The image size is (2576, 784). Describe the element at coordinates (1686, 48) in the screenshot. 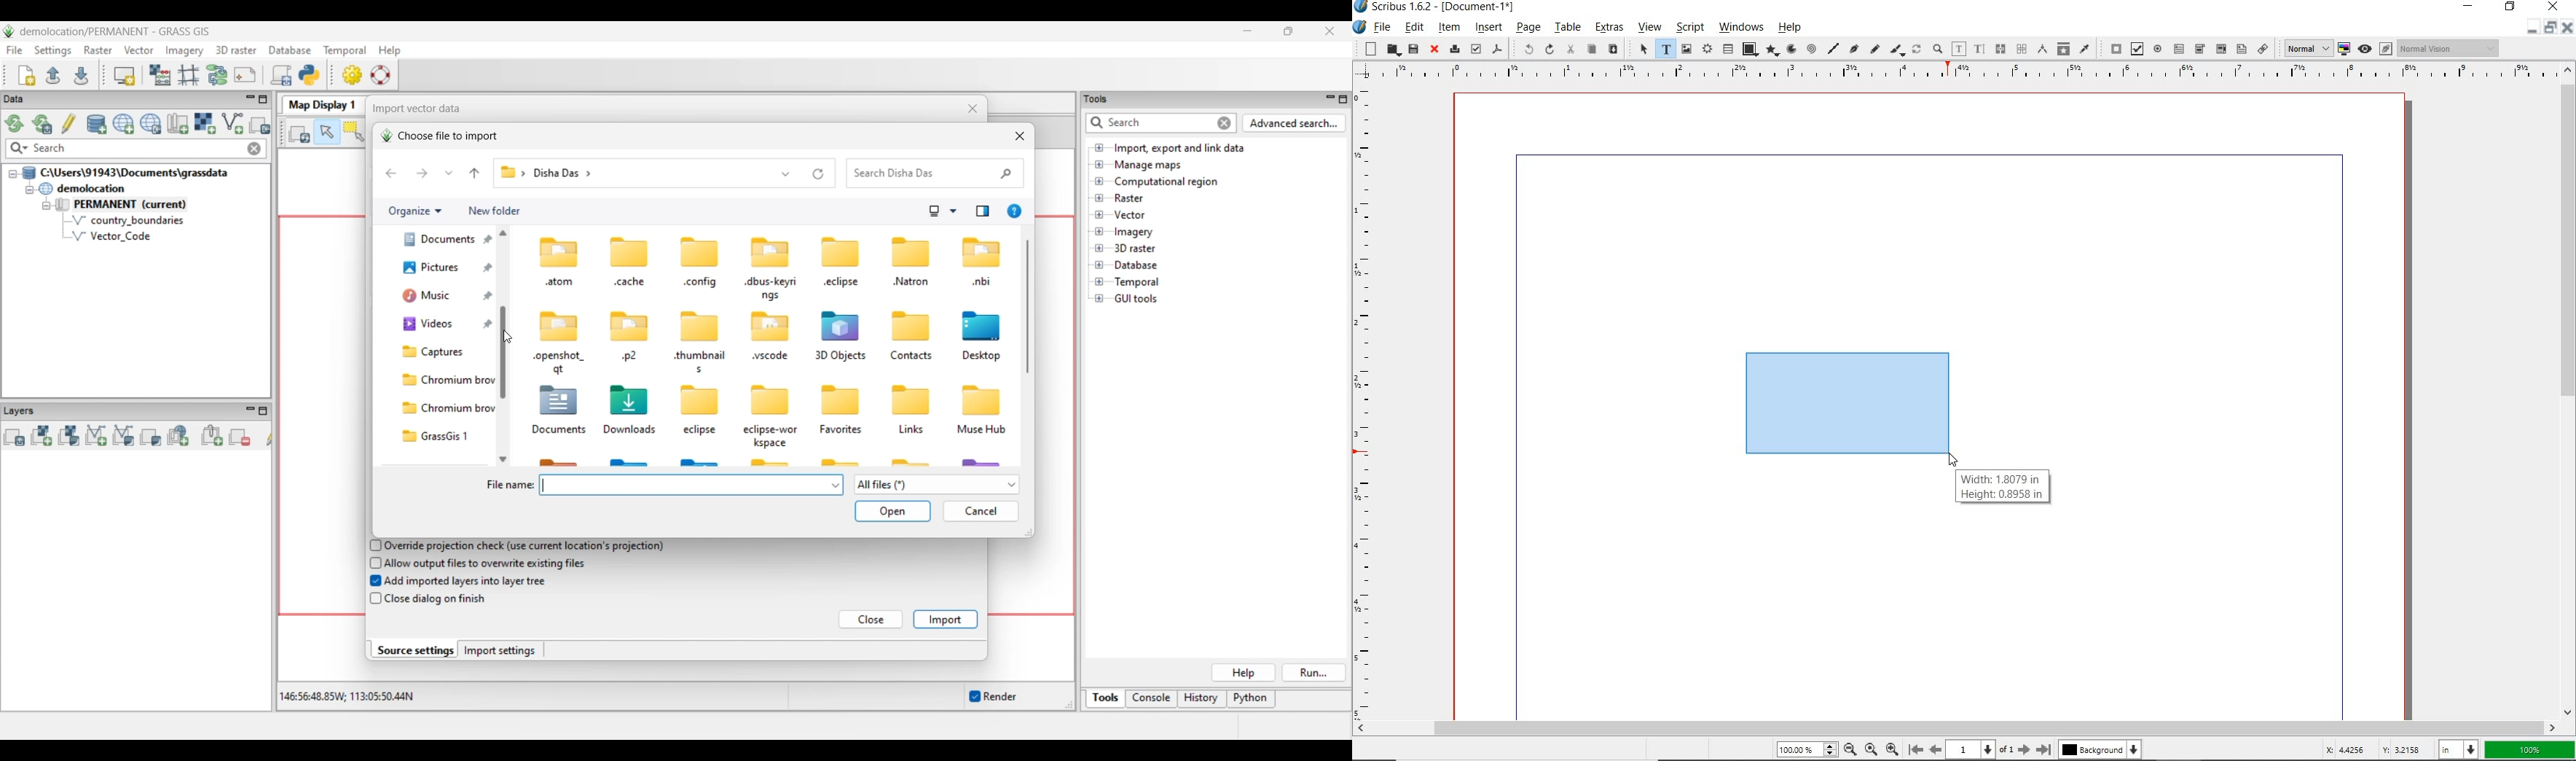

I see `image frame` at that location.